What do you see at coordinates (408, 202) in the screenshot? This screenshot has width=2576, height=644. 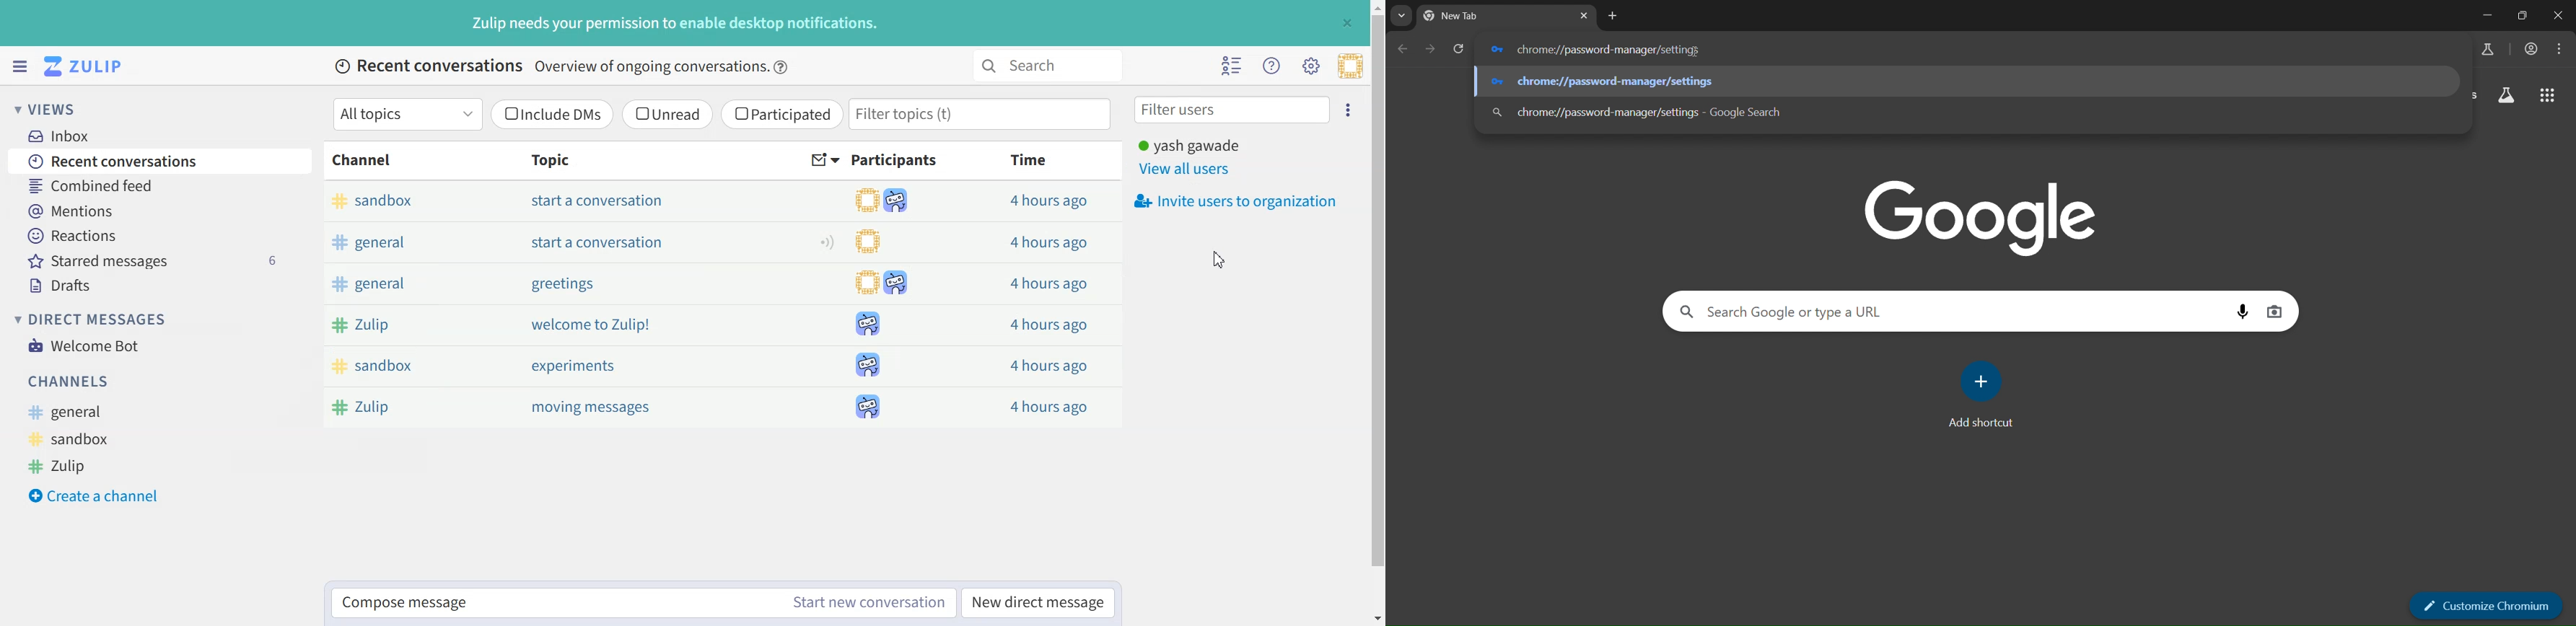 I see `#sandbox` at bounding box center [408, 202].